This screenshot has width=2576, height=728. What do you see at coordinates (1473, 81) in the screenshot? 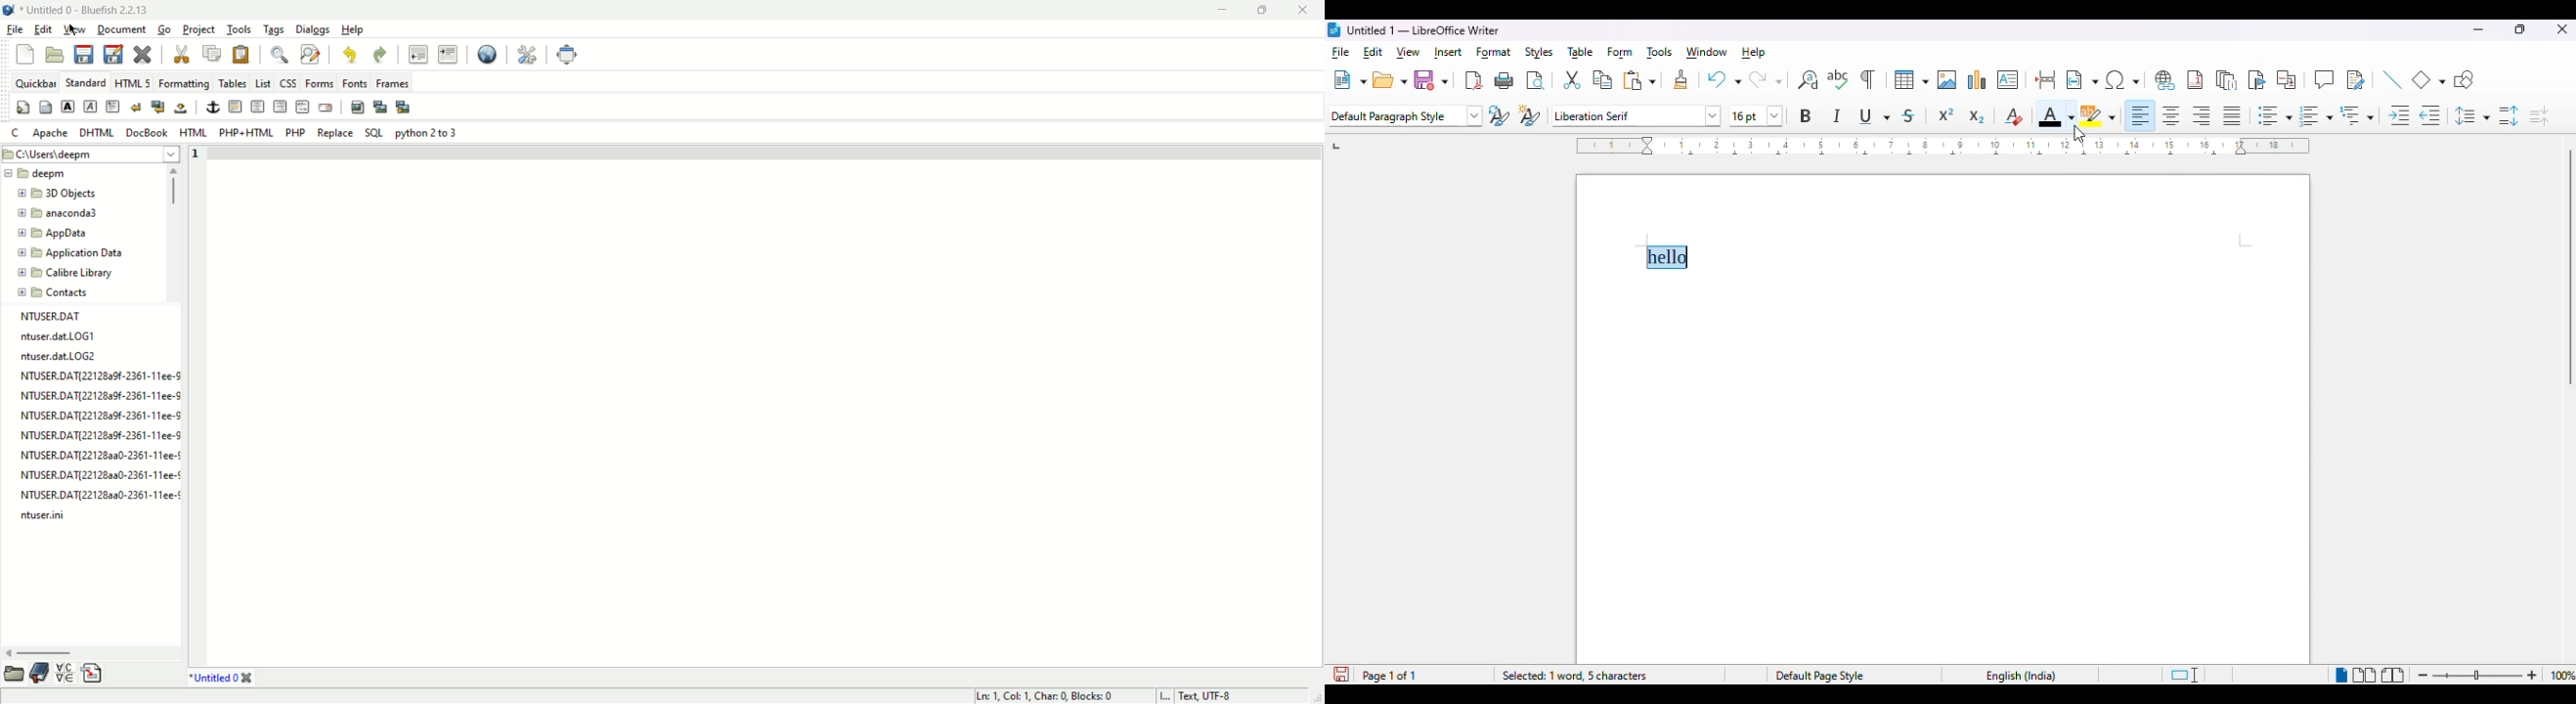
I see `export directly as PDF` at bounding box center [1473, 81].